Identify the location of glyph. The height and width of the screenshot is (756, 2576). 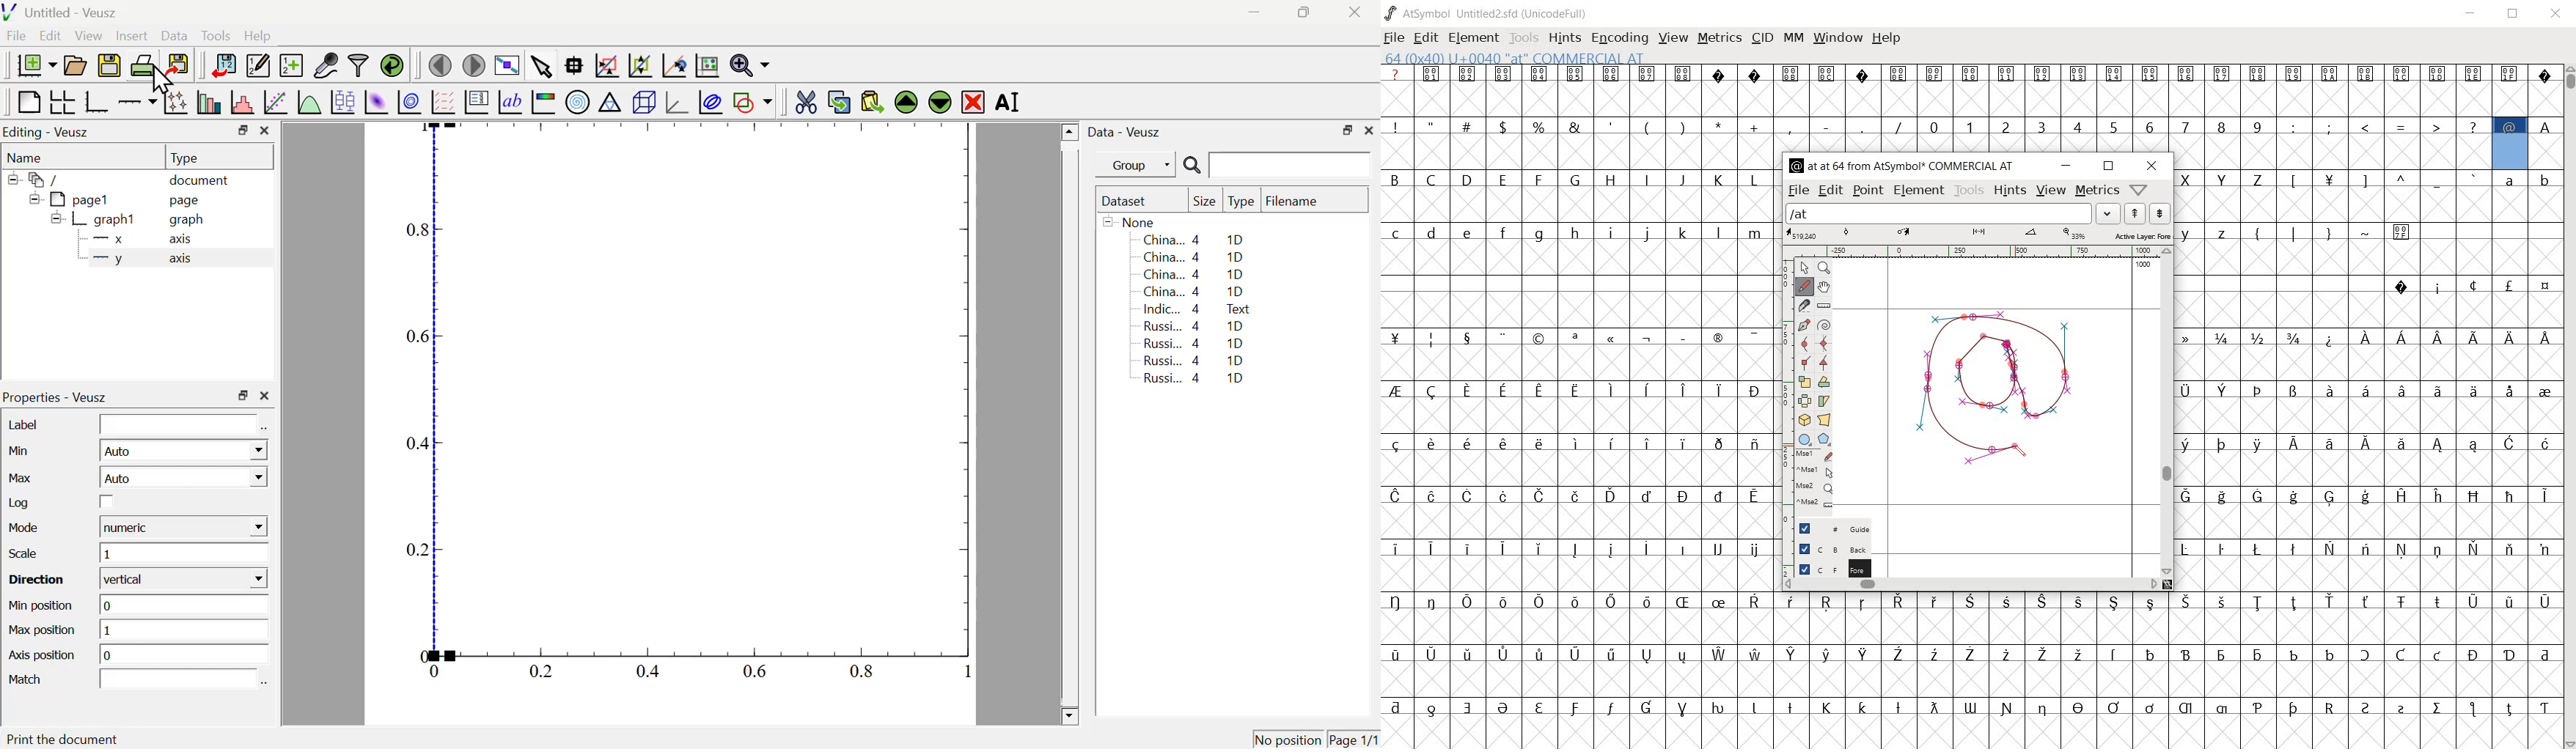
(1577, 405).